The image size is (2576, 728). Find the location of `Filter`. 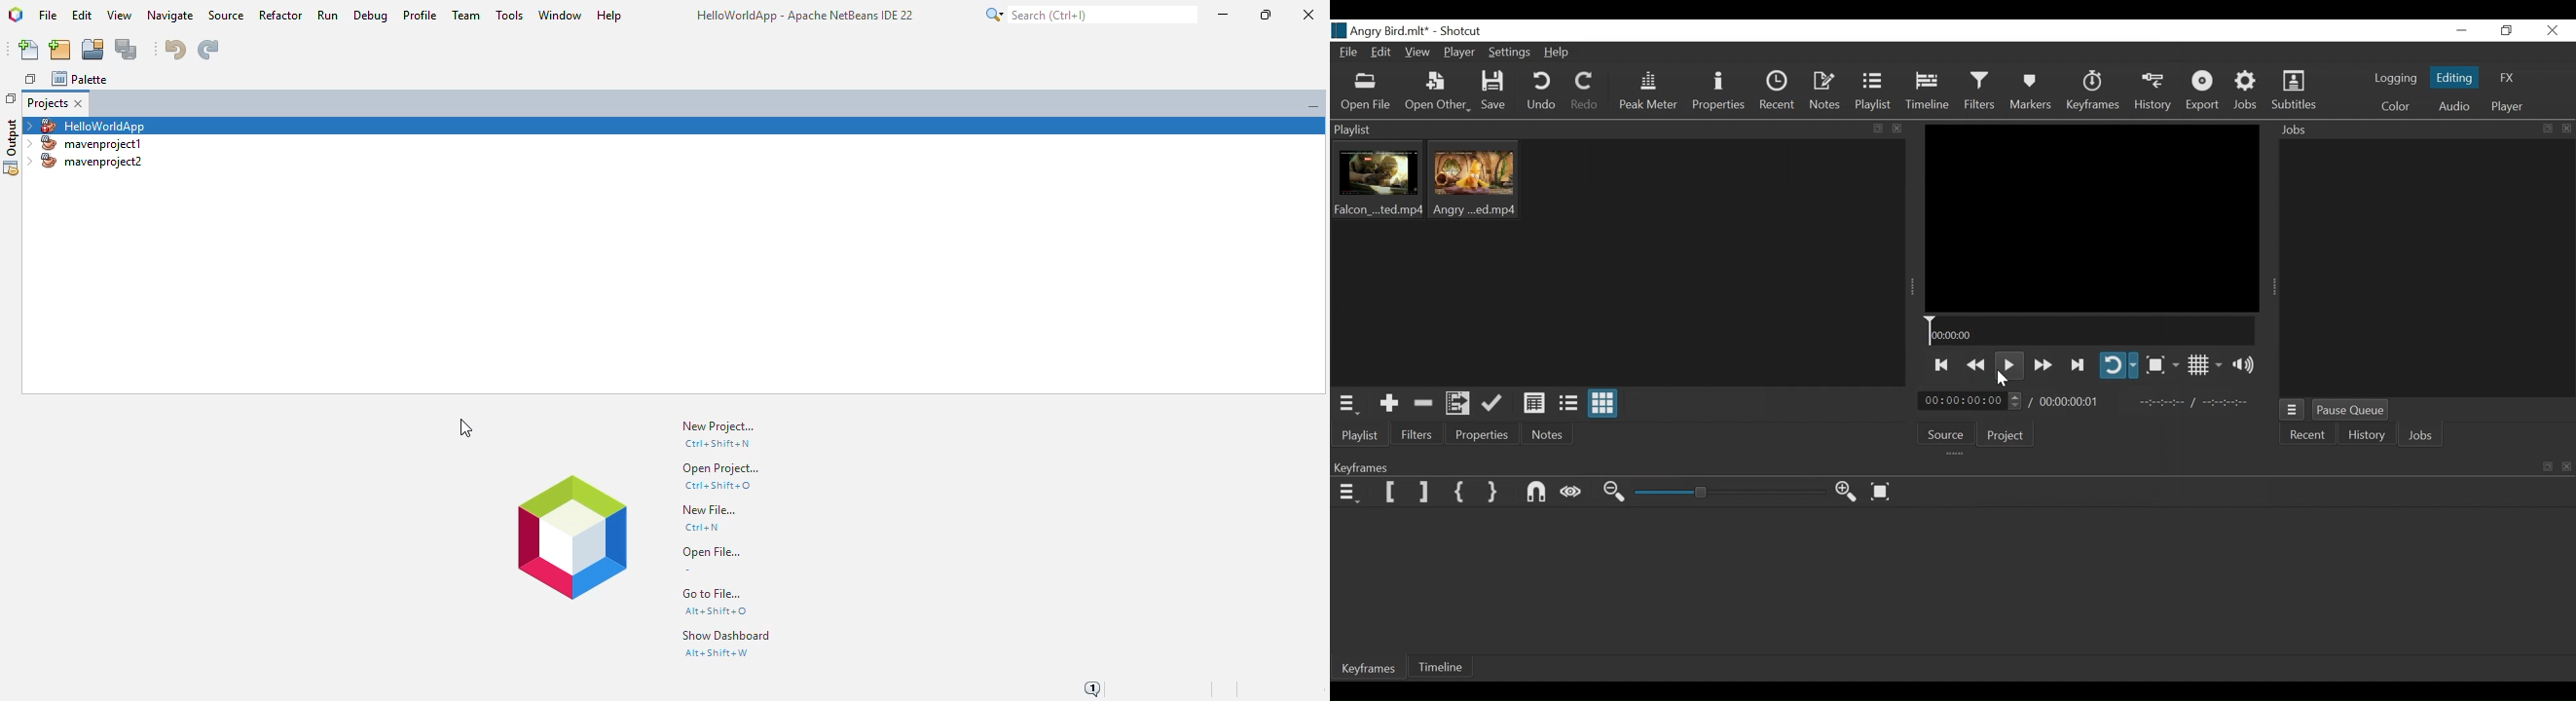

Filter is located at coordinates (1414, 434).